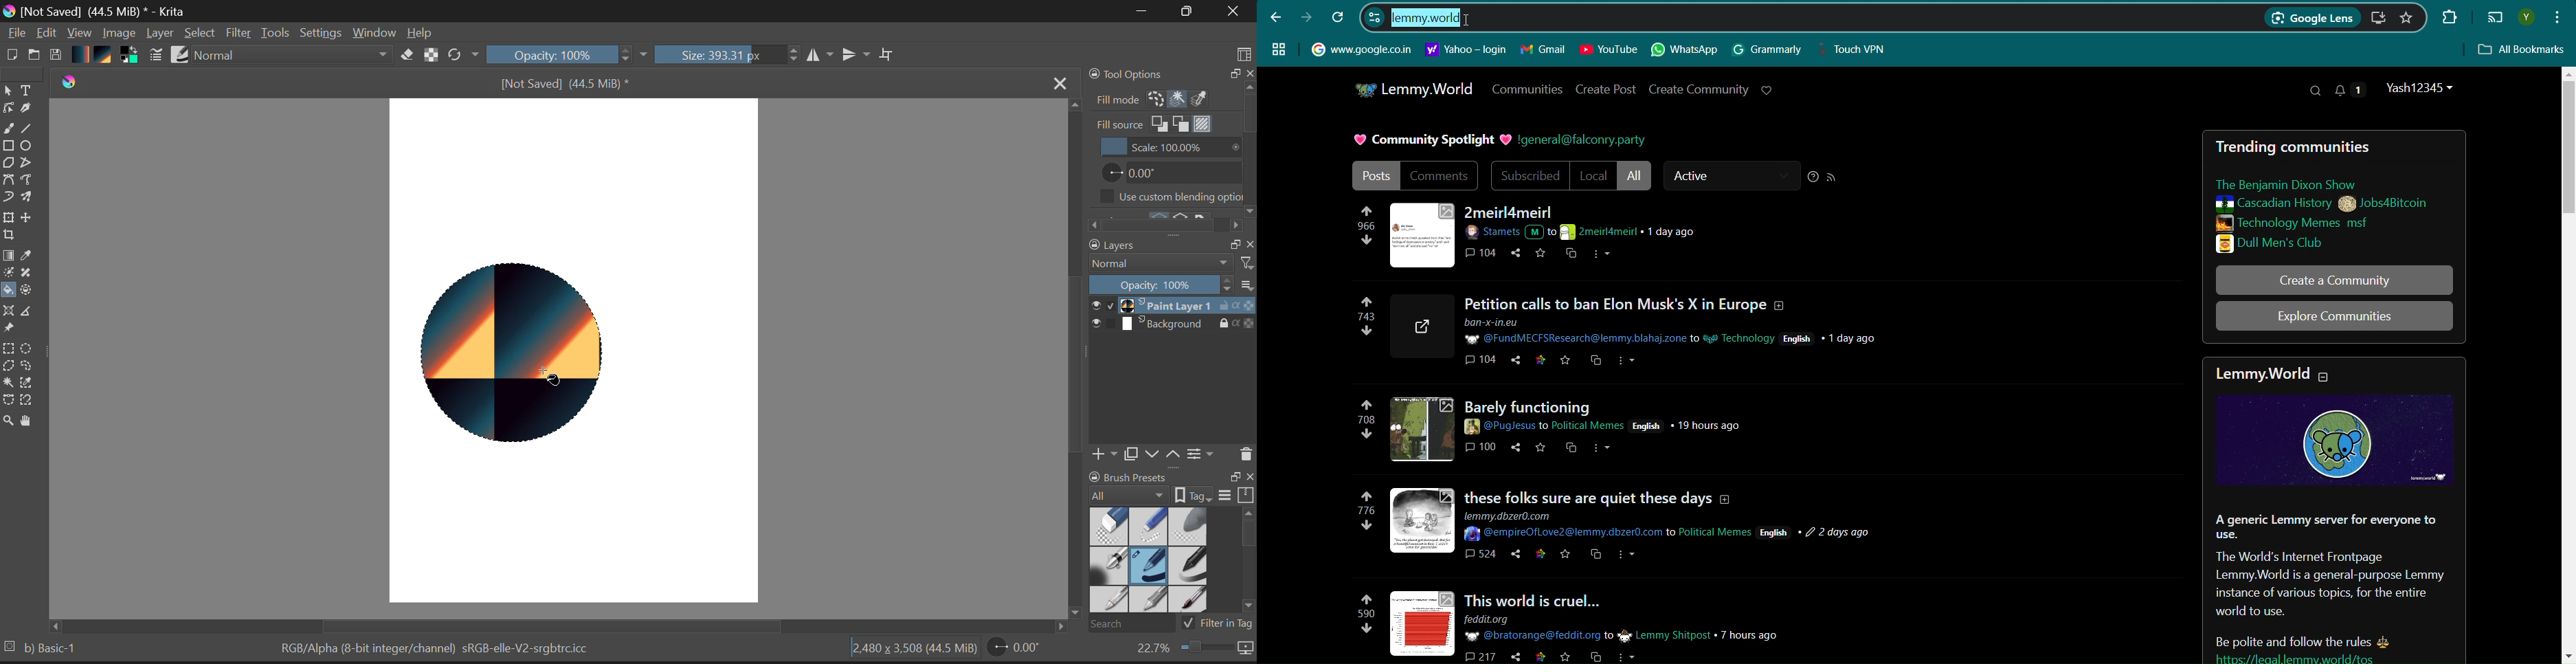  I want to click on 524, so click(1479, 557).